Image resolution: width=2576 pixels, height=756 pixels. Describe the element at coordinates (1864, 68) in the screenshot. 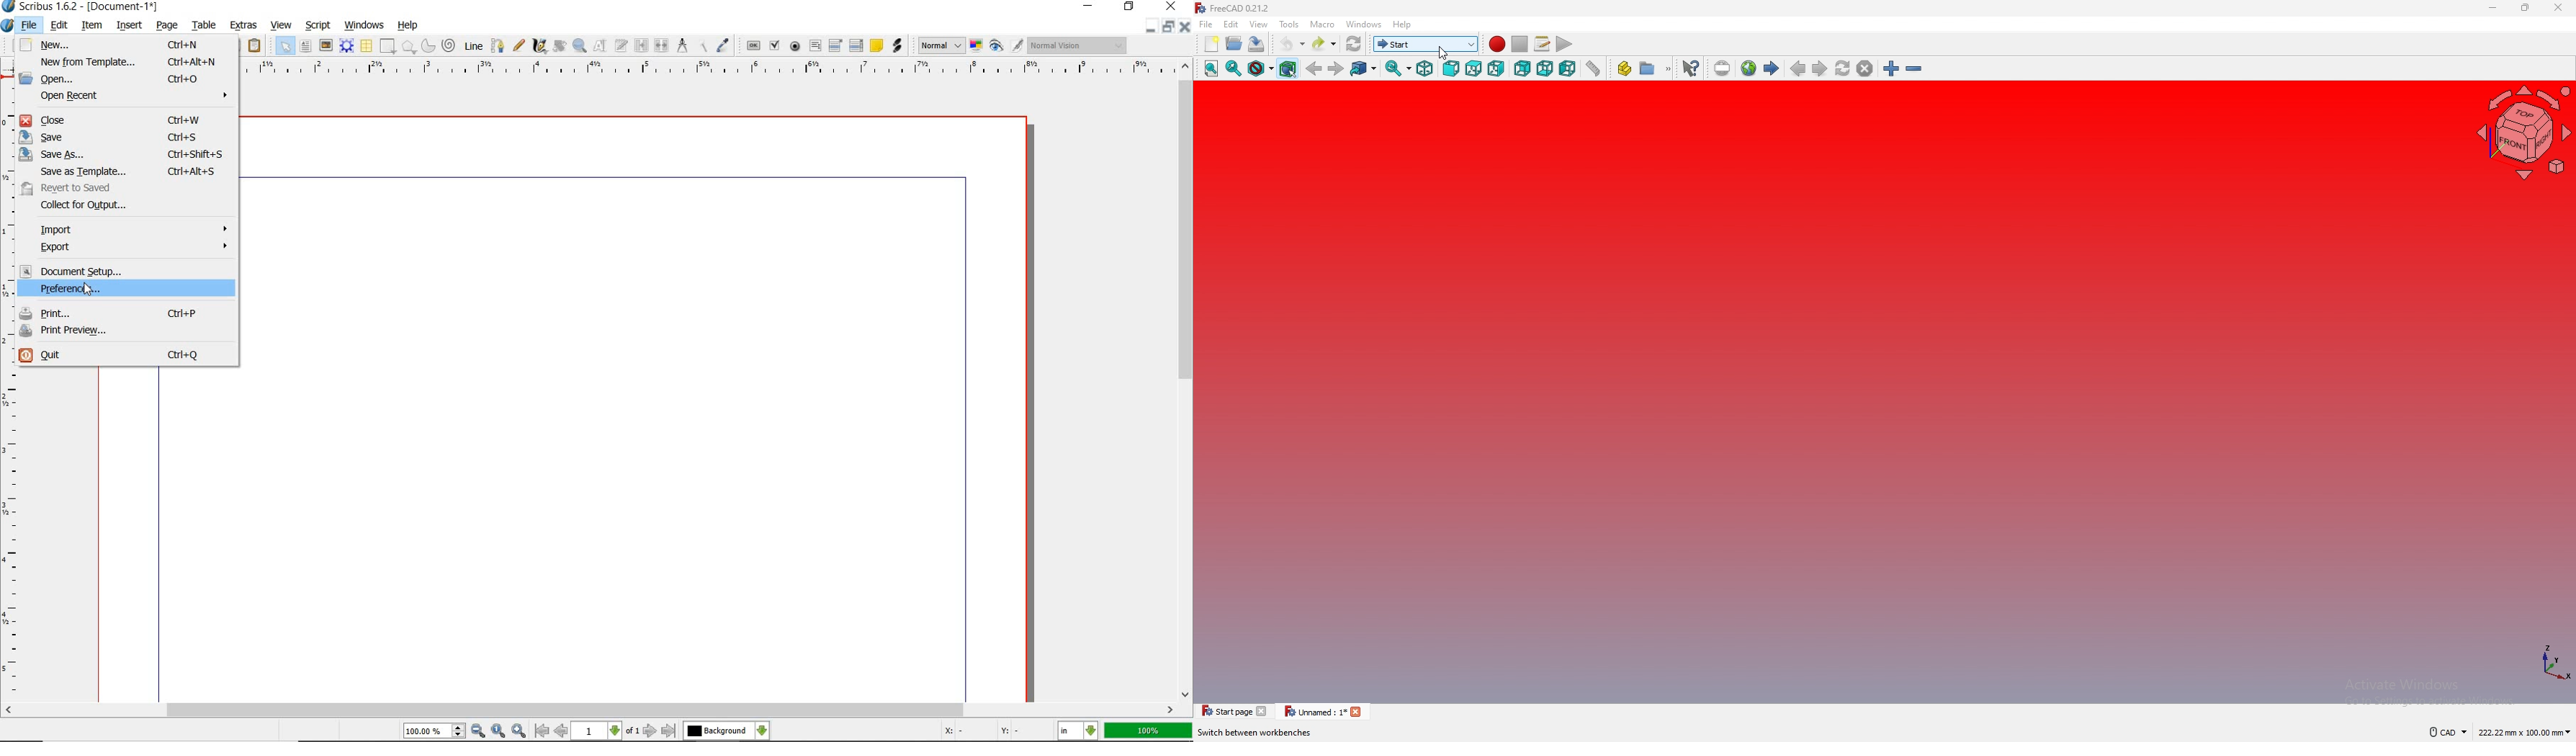

I see `stop loading` at that location.